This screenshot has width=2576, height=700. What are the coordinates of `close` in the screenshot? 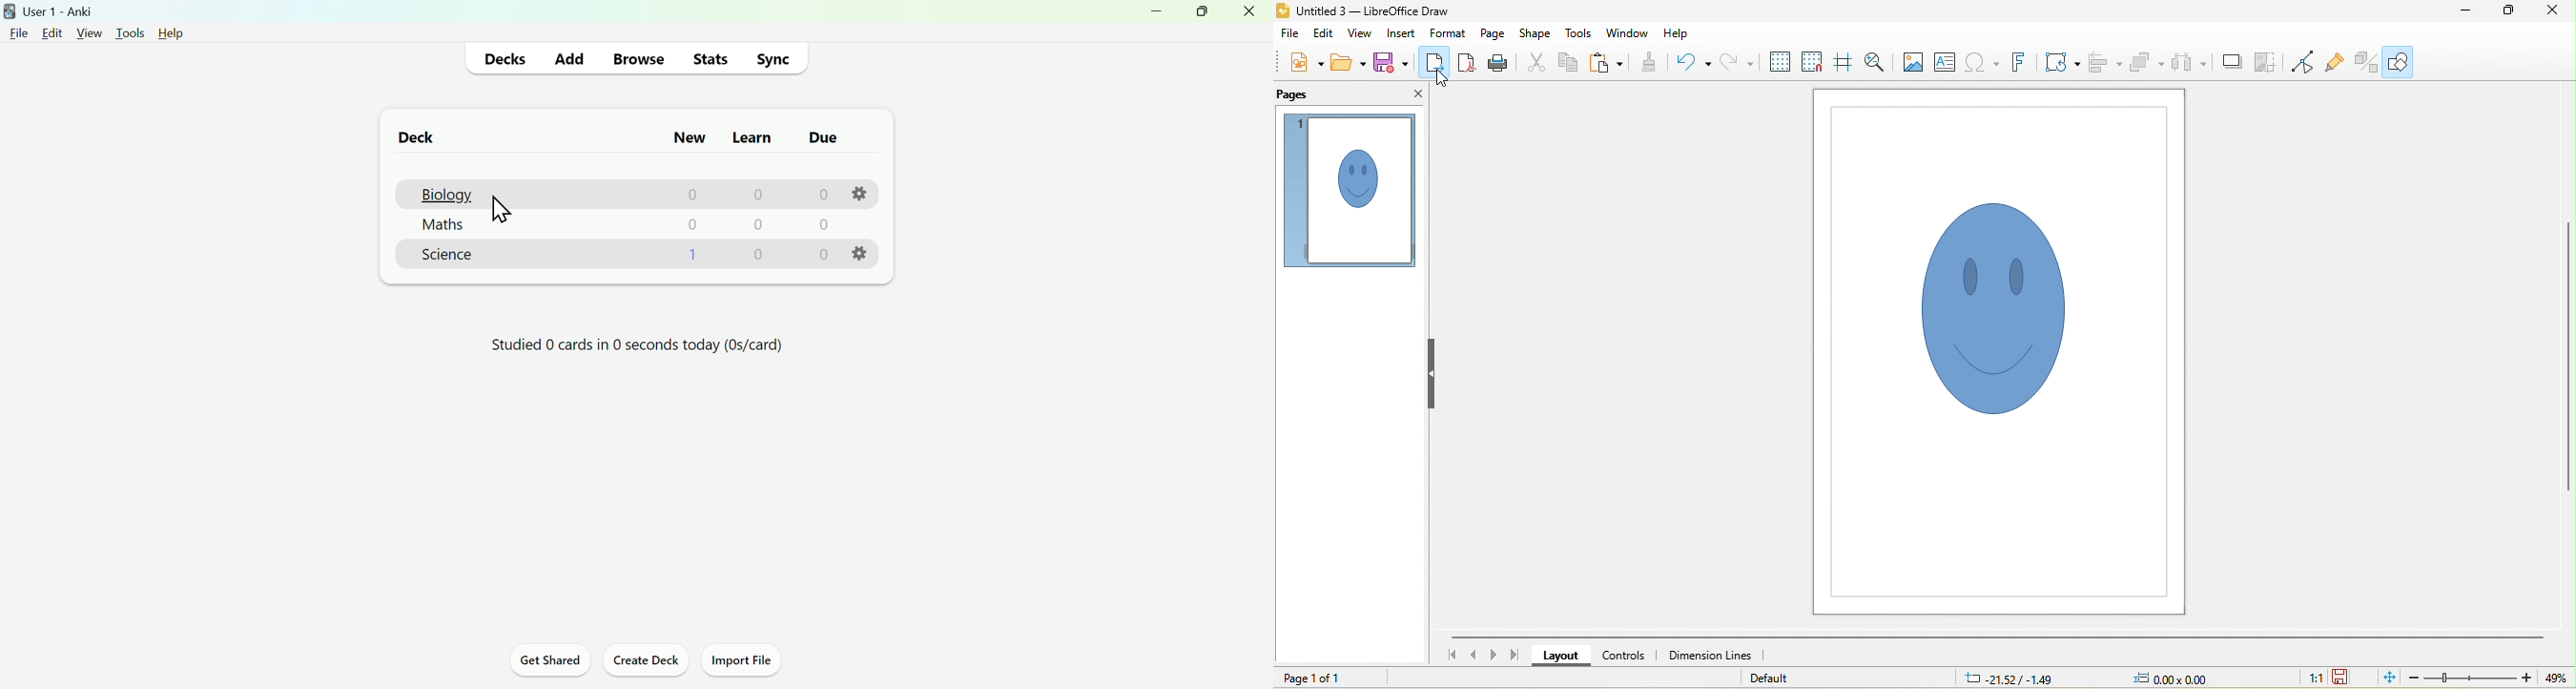 It's located at (2552, 14).